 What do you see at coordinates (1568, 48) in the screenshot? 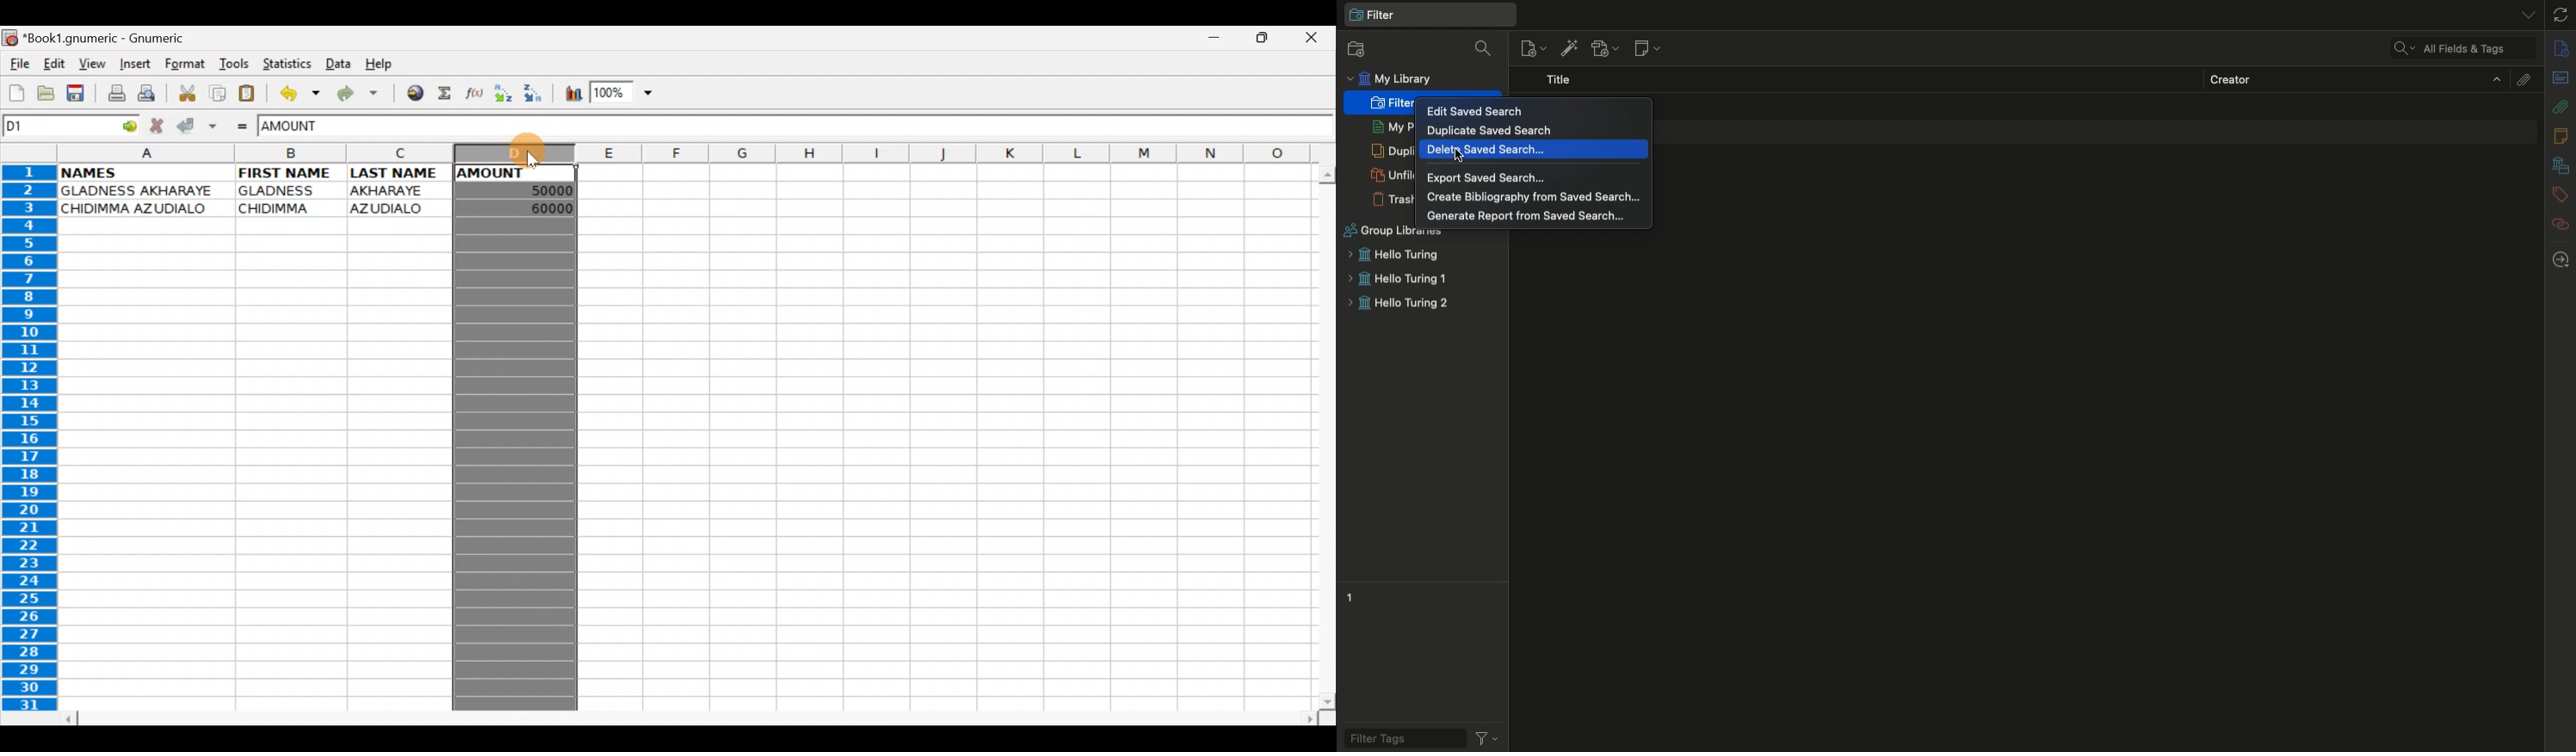
I see `Add items by identifier` at bounding box center [1568, 48].